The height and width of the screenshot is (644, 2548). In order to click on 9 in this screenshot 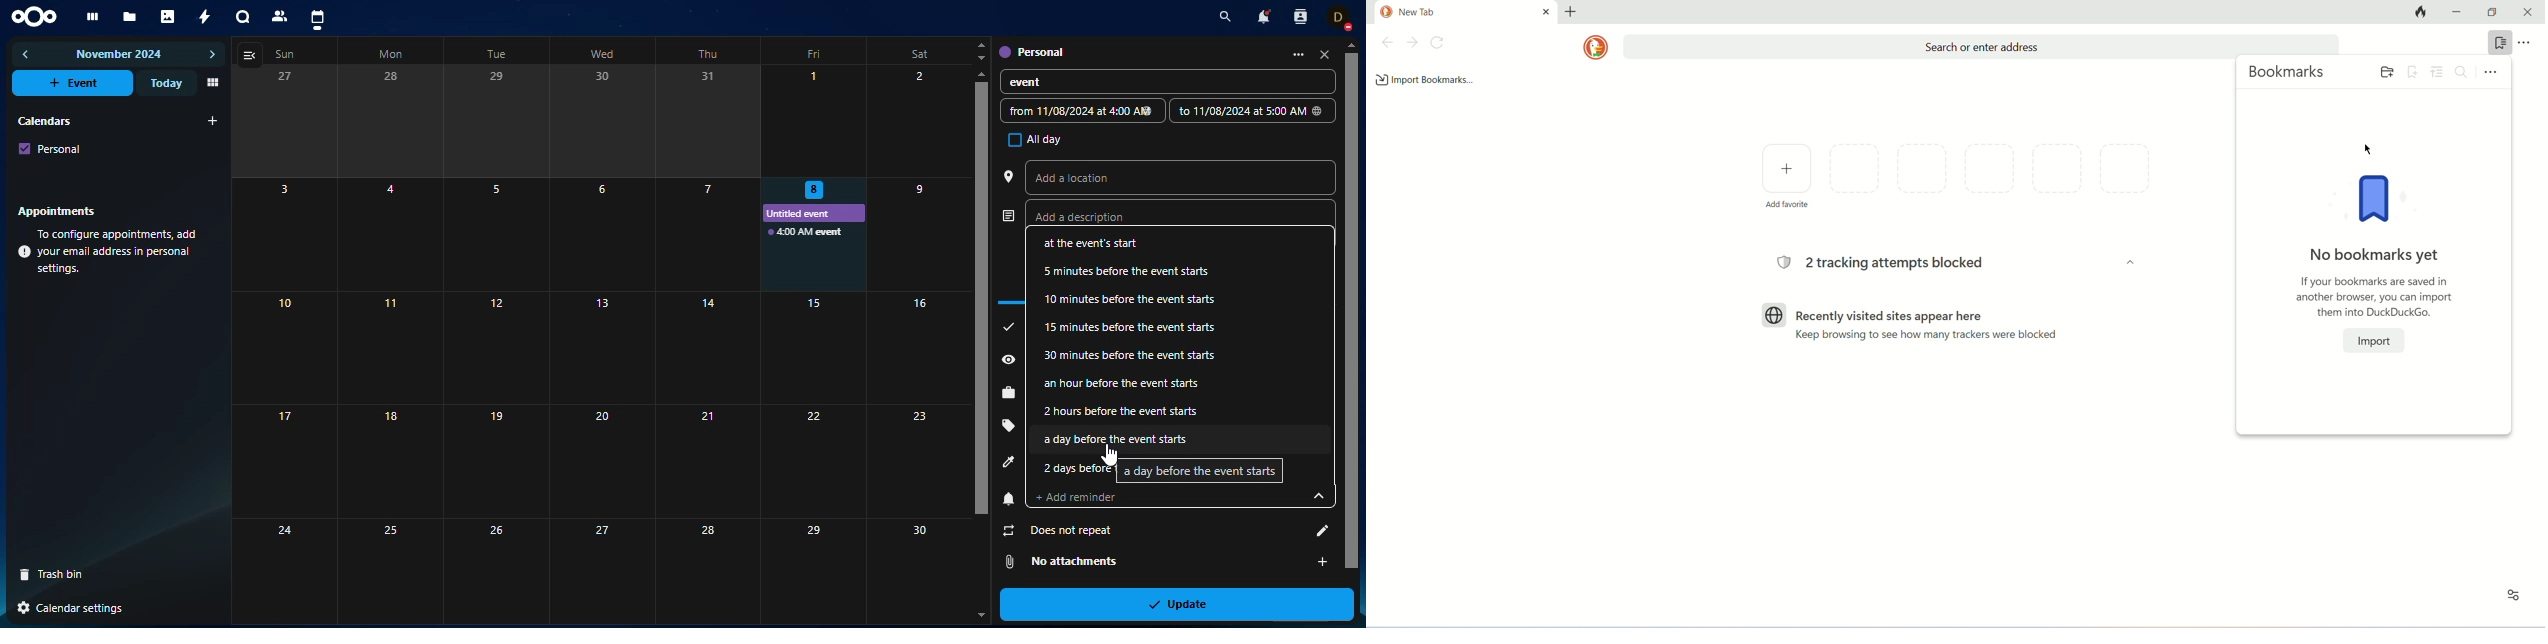, I will do `click(915, 232)`.